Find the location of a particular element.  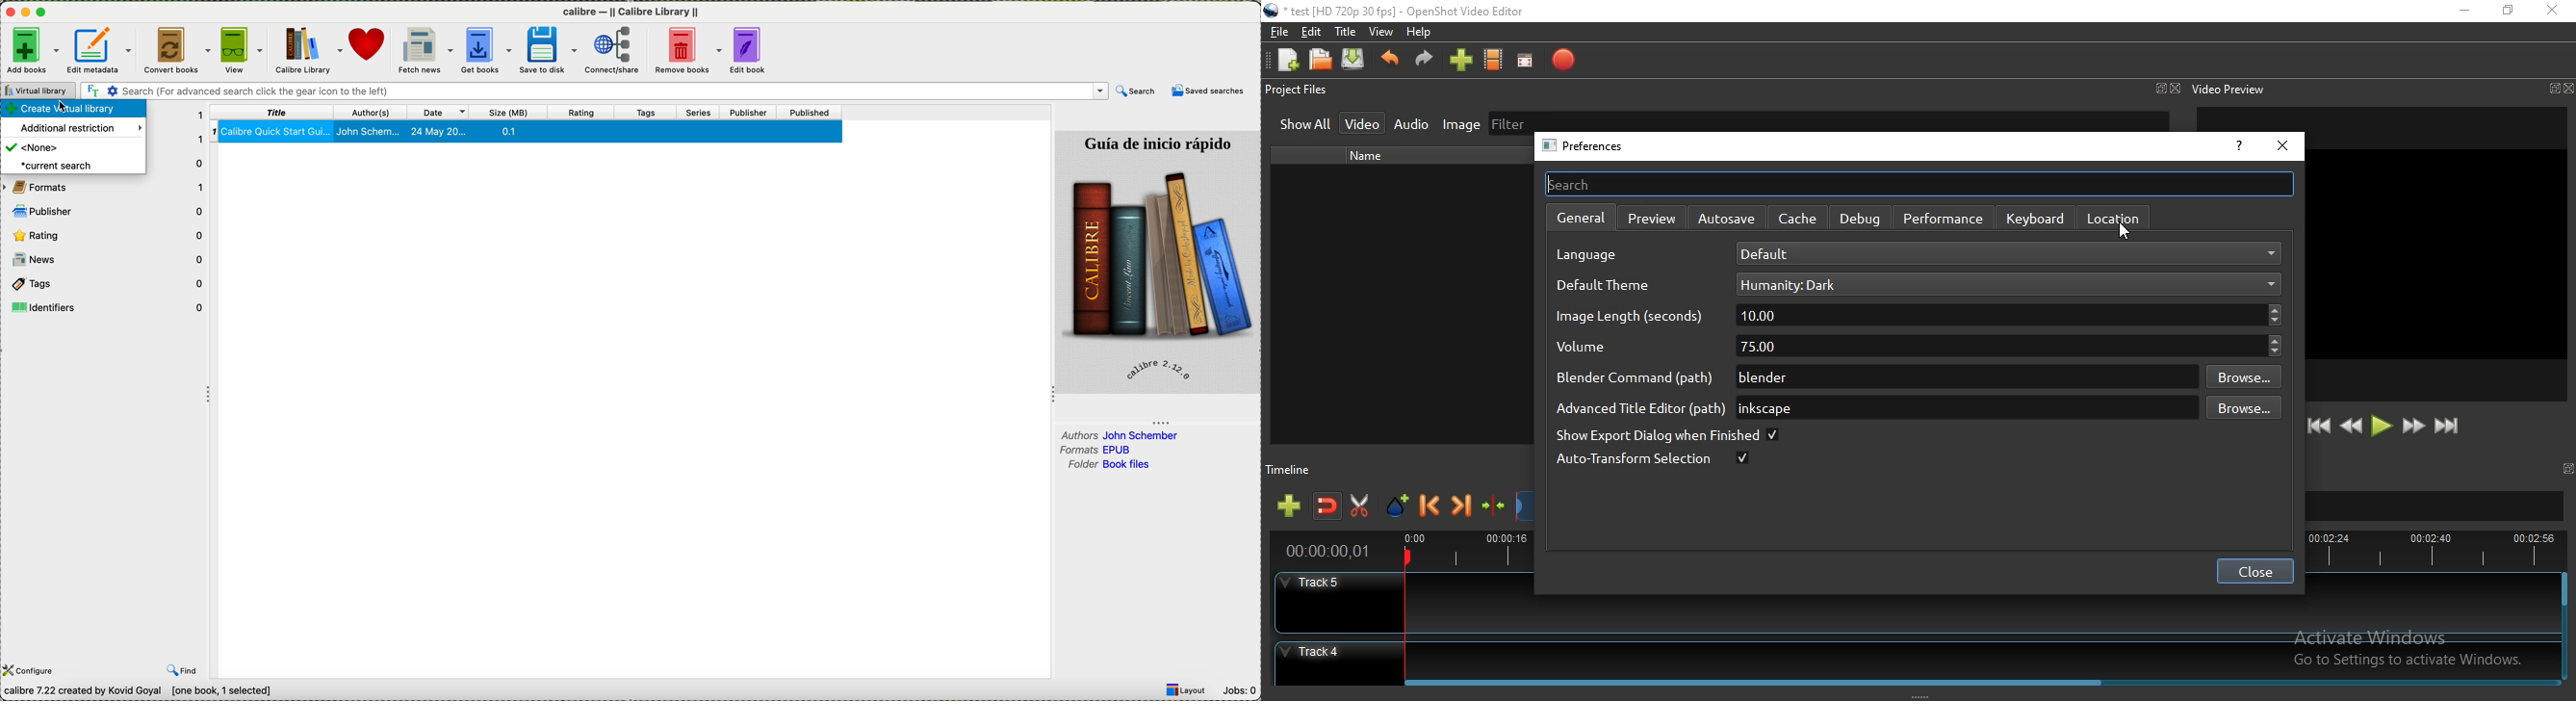

75.00 is located at coordinates (2004, 345).